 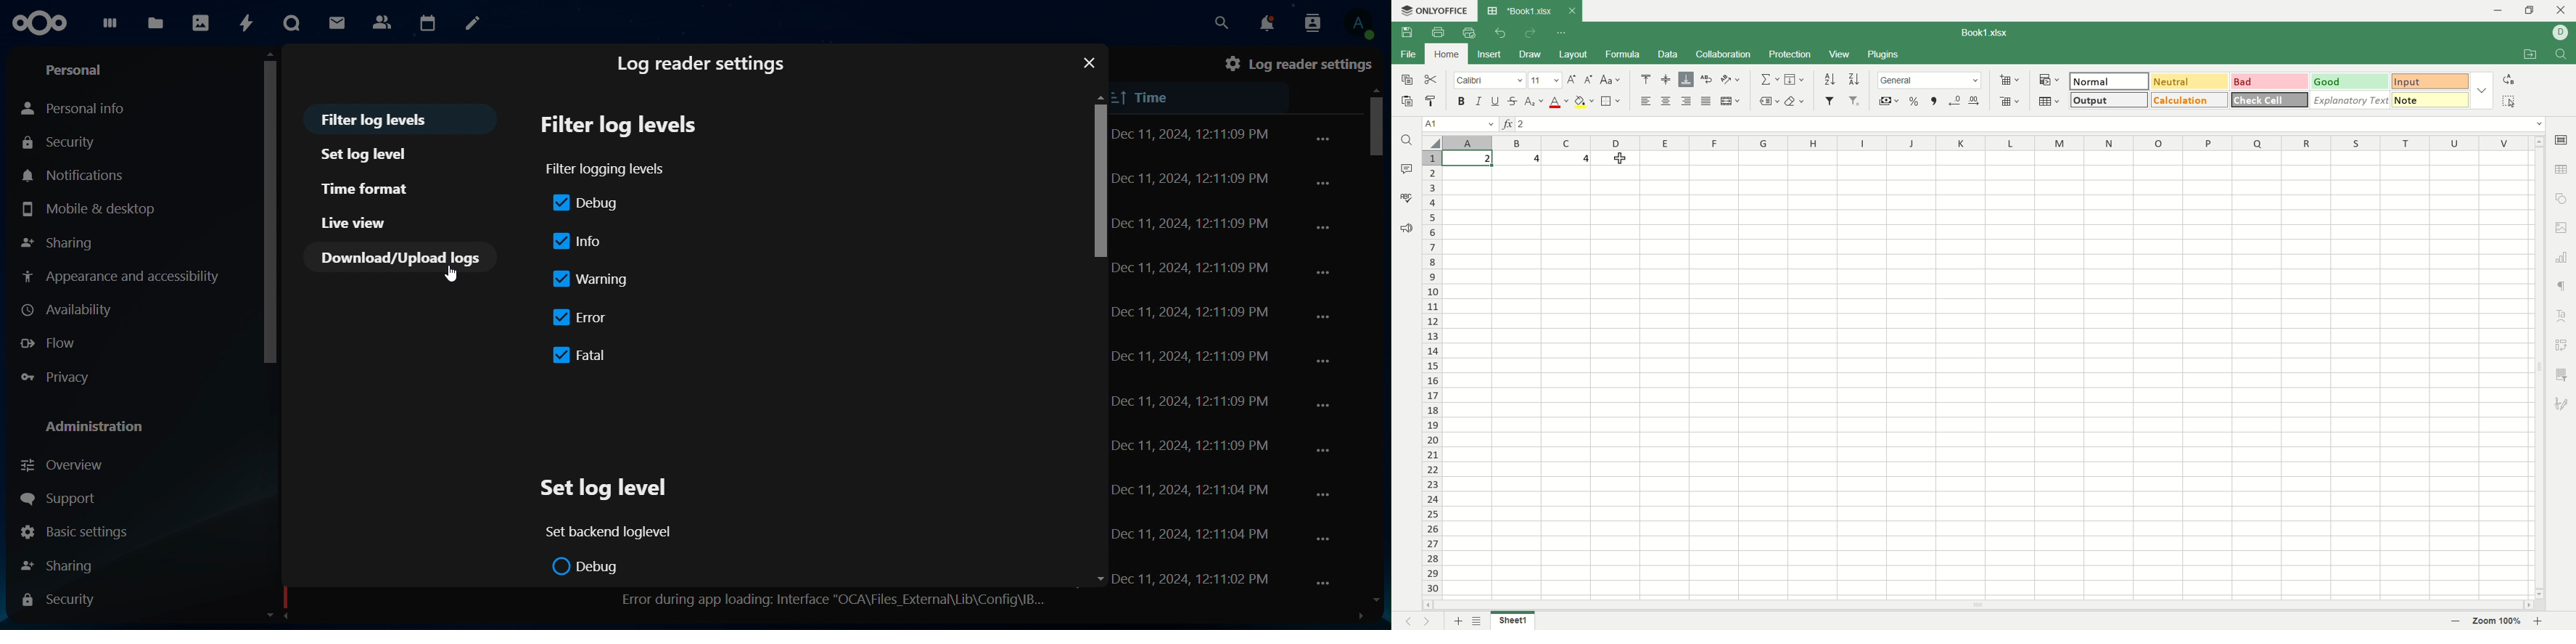 What do you see at coordinates (2564, 229) in the screenshot?
I see `image settings` at bounding box center [2564, 229].